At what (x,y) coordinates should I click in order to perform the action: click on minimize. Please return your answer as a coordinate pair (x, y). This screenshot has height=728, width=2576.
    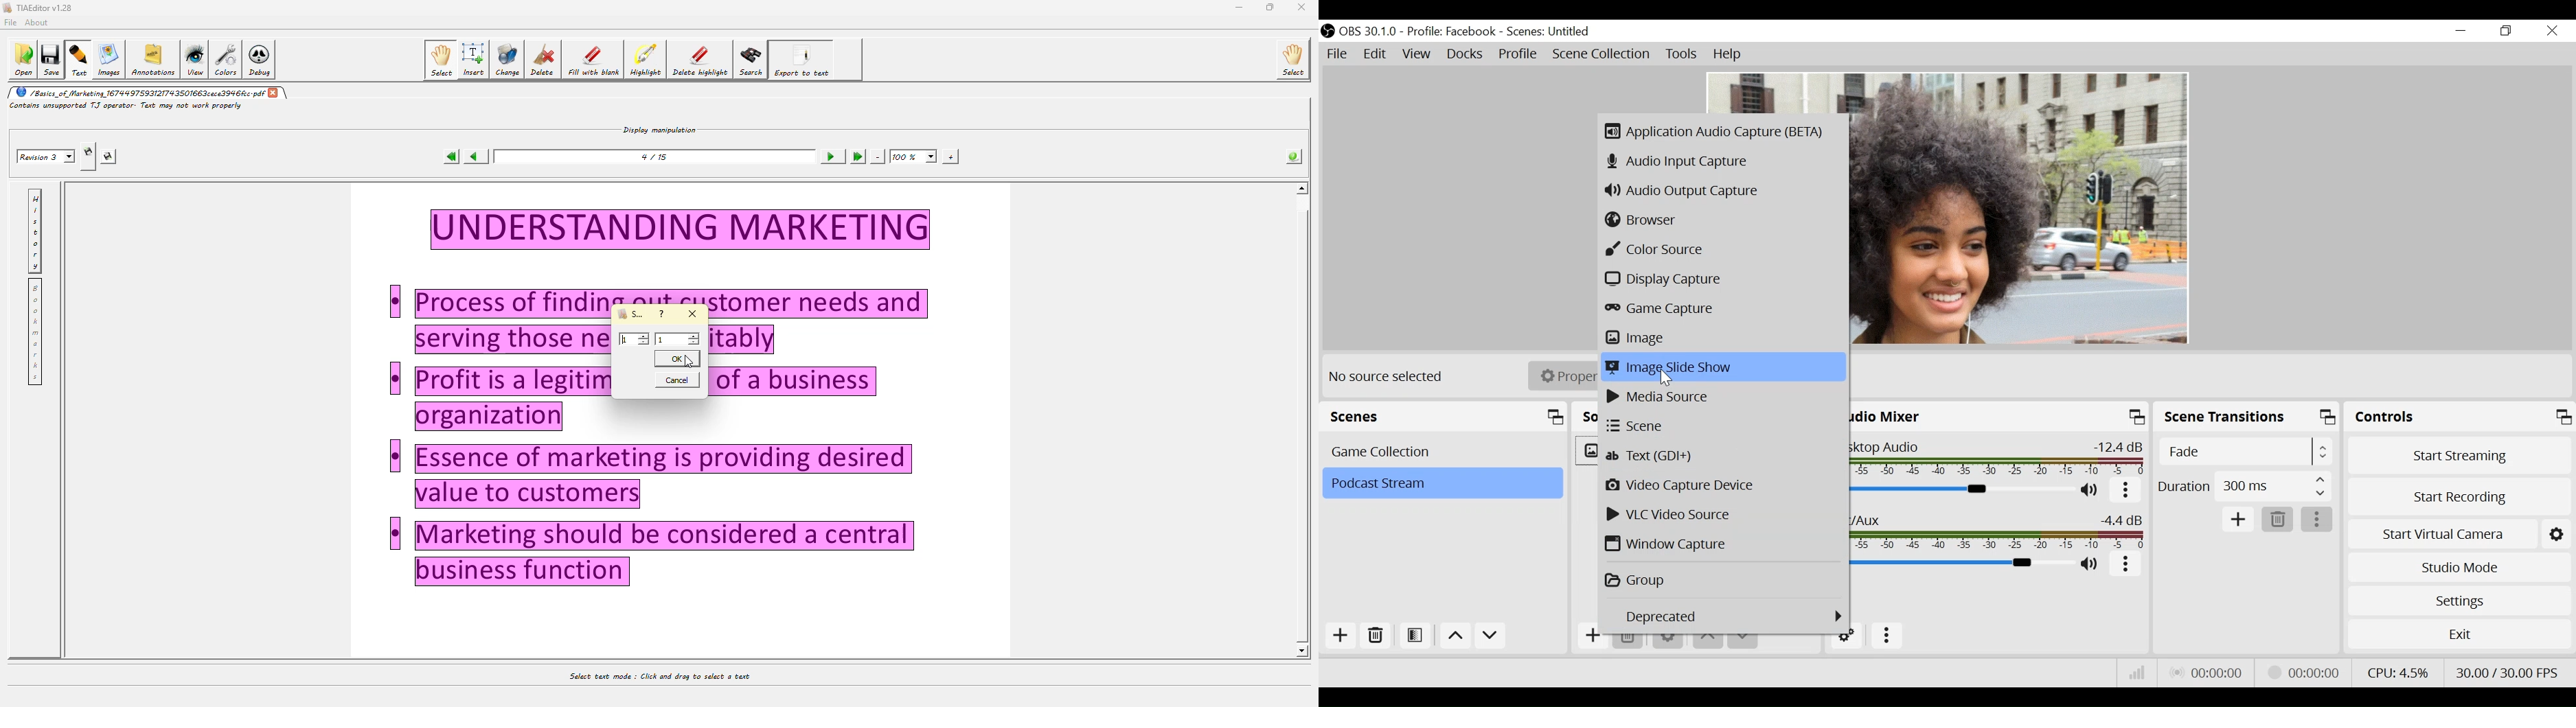
    Looking at the image, I should click on (2463, 31).